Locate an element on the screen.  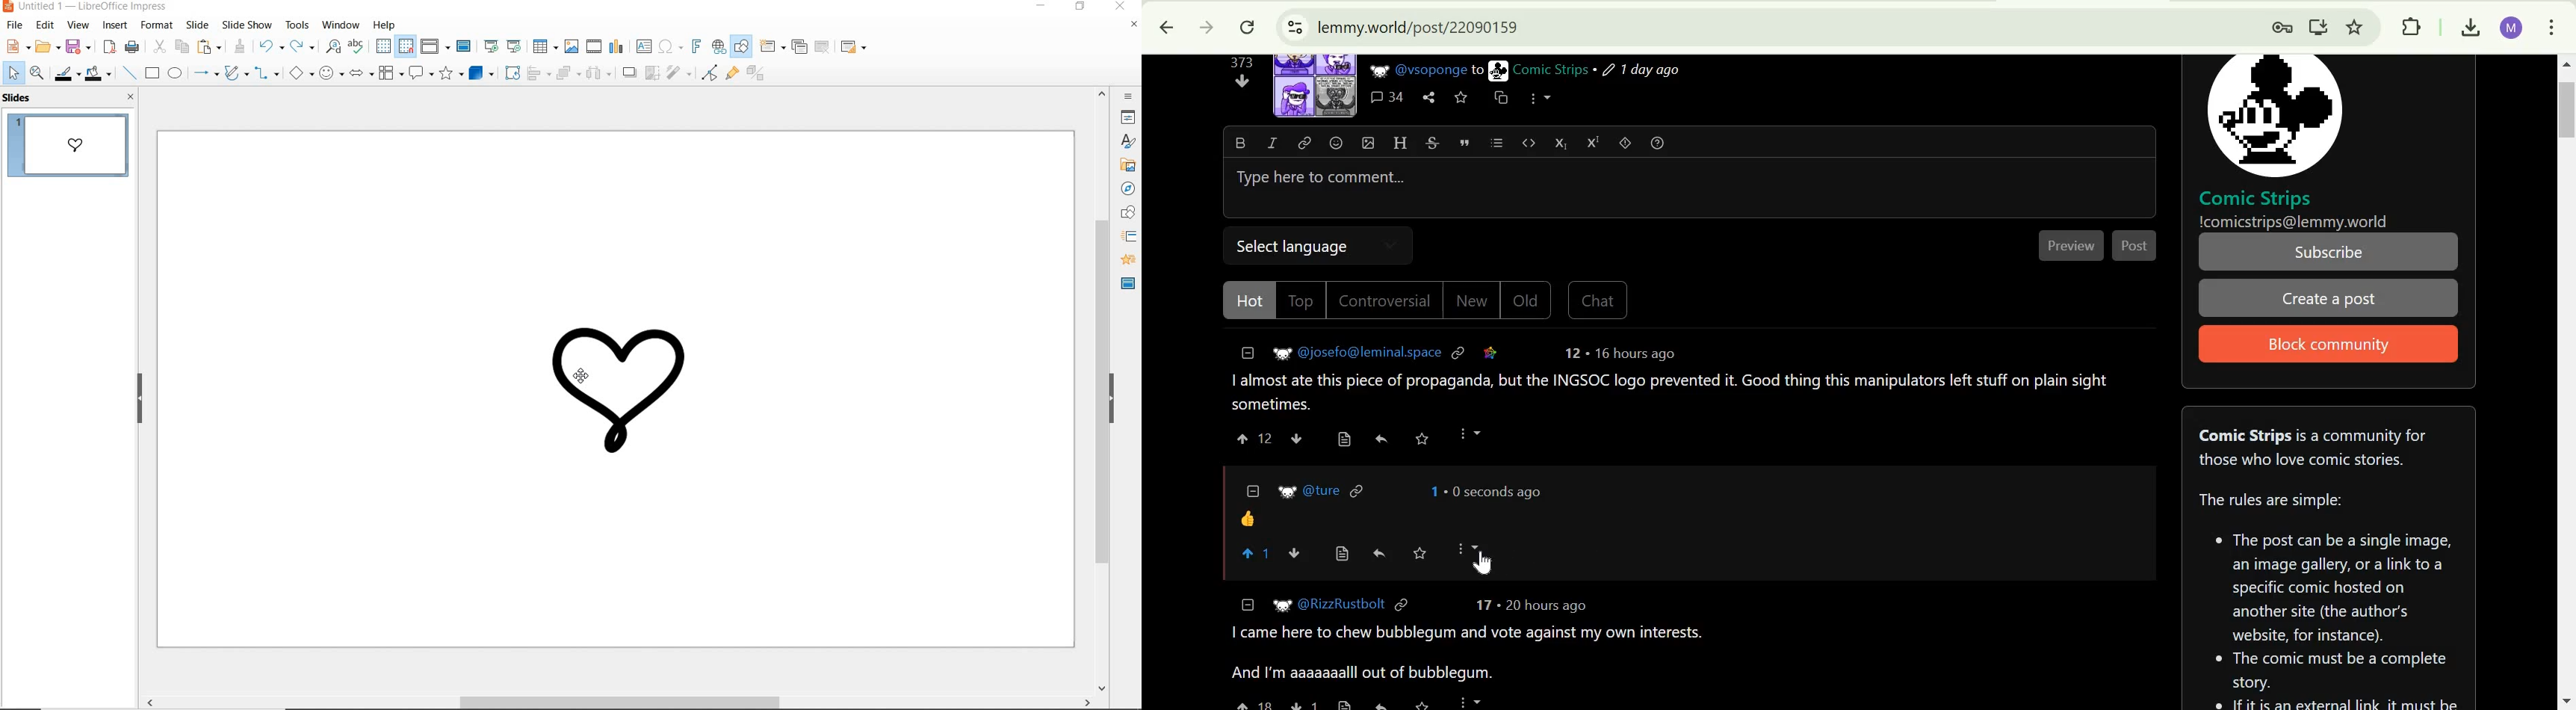
picture is located at coordinates (1276, 355).